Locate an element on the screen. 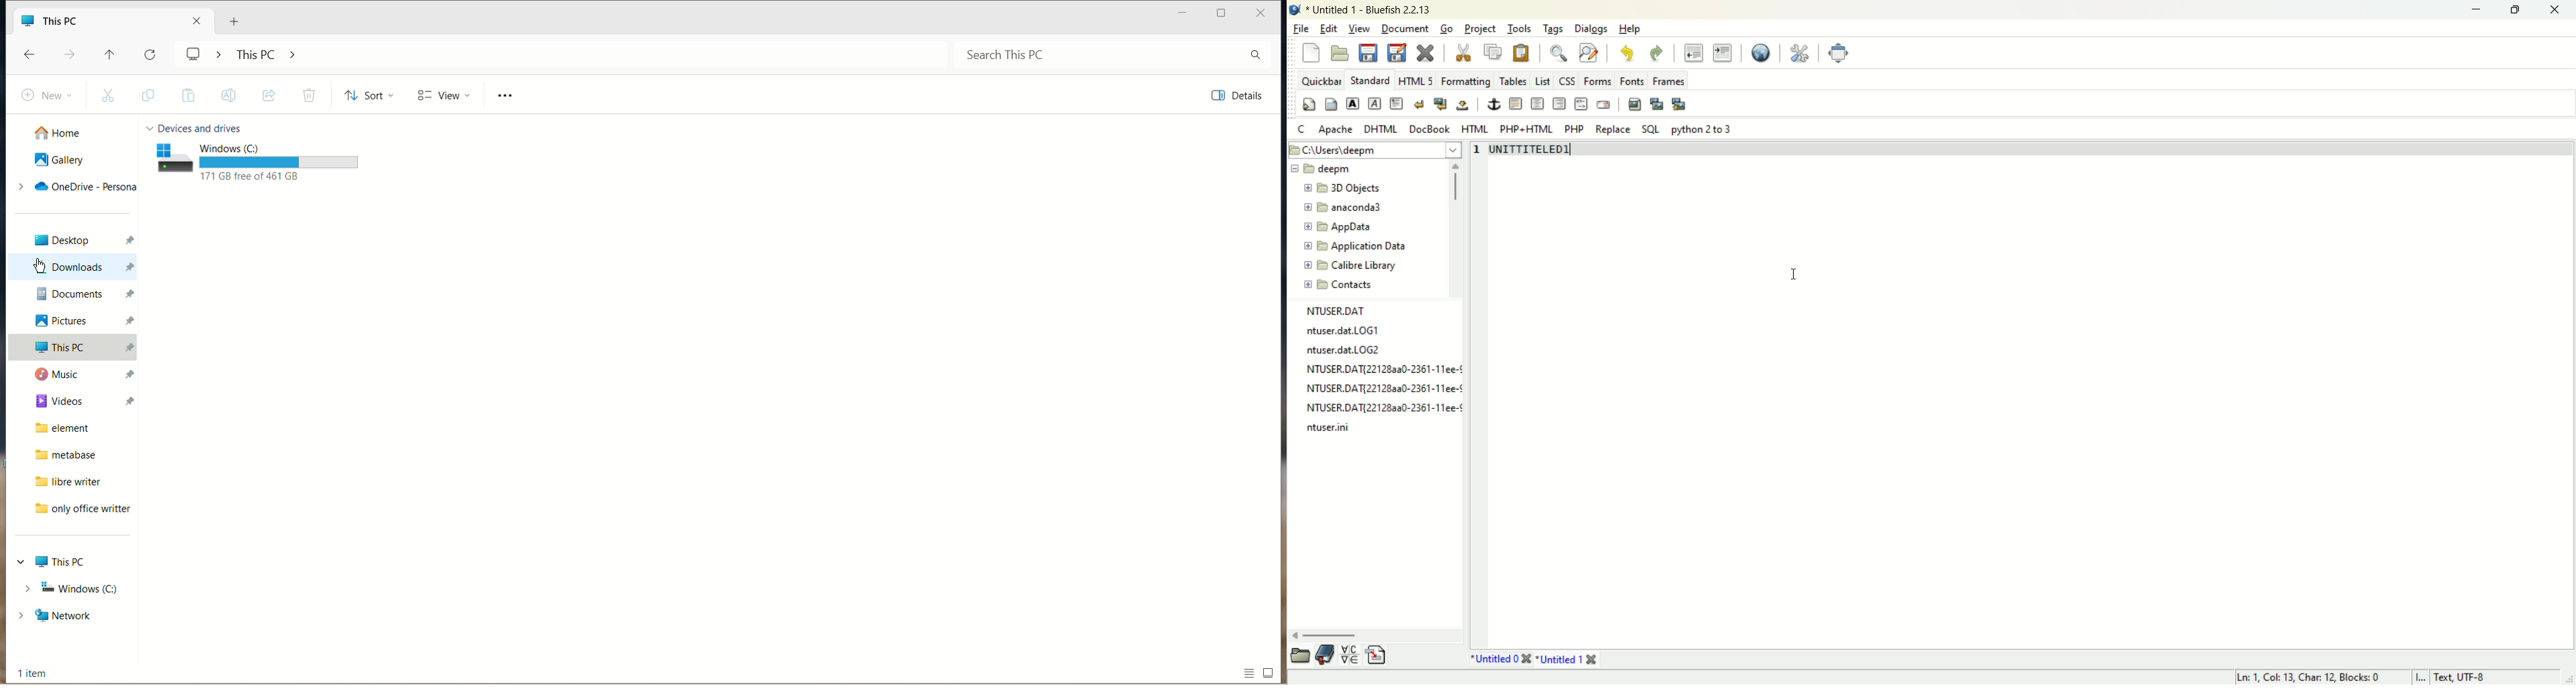 The image size is (2576, 700). insert image is located at coordinates (1634, 104).